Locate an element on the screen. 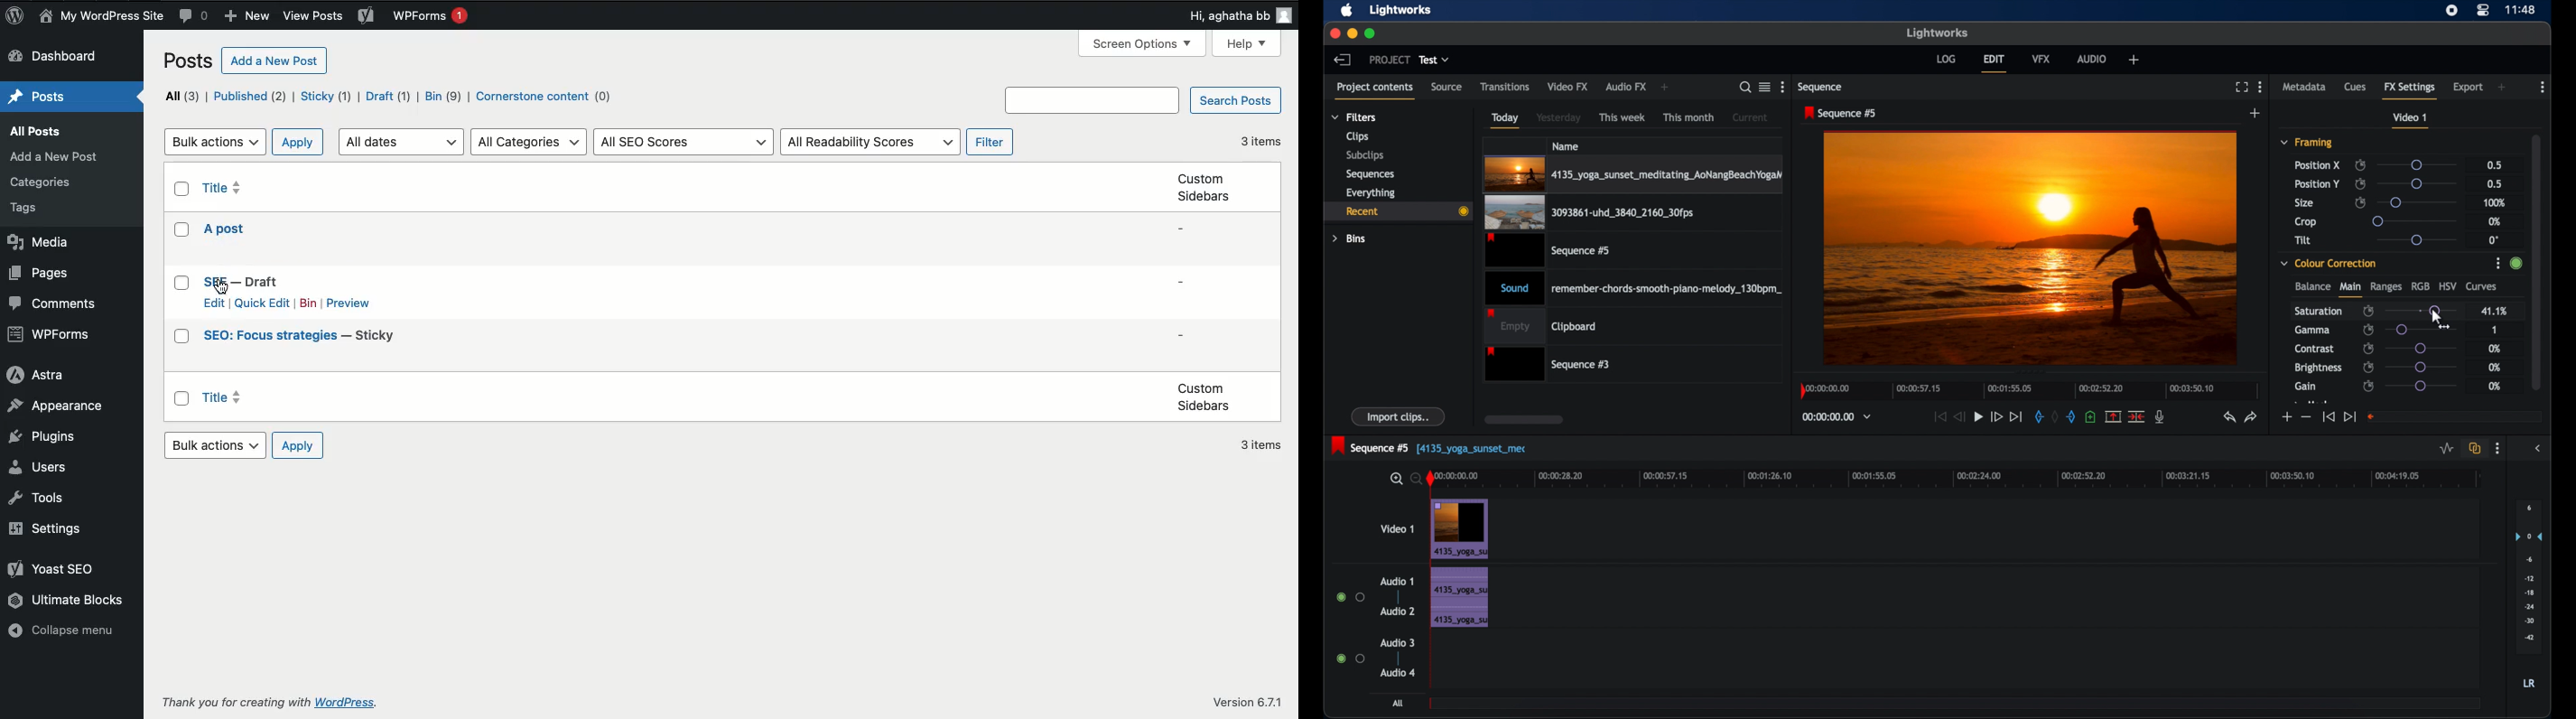 This screenshot has height=728, width=2576. 0% is located at coordinates (2495, 386).